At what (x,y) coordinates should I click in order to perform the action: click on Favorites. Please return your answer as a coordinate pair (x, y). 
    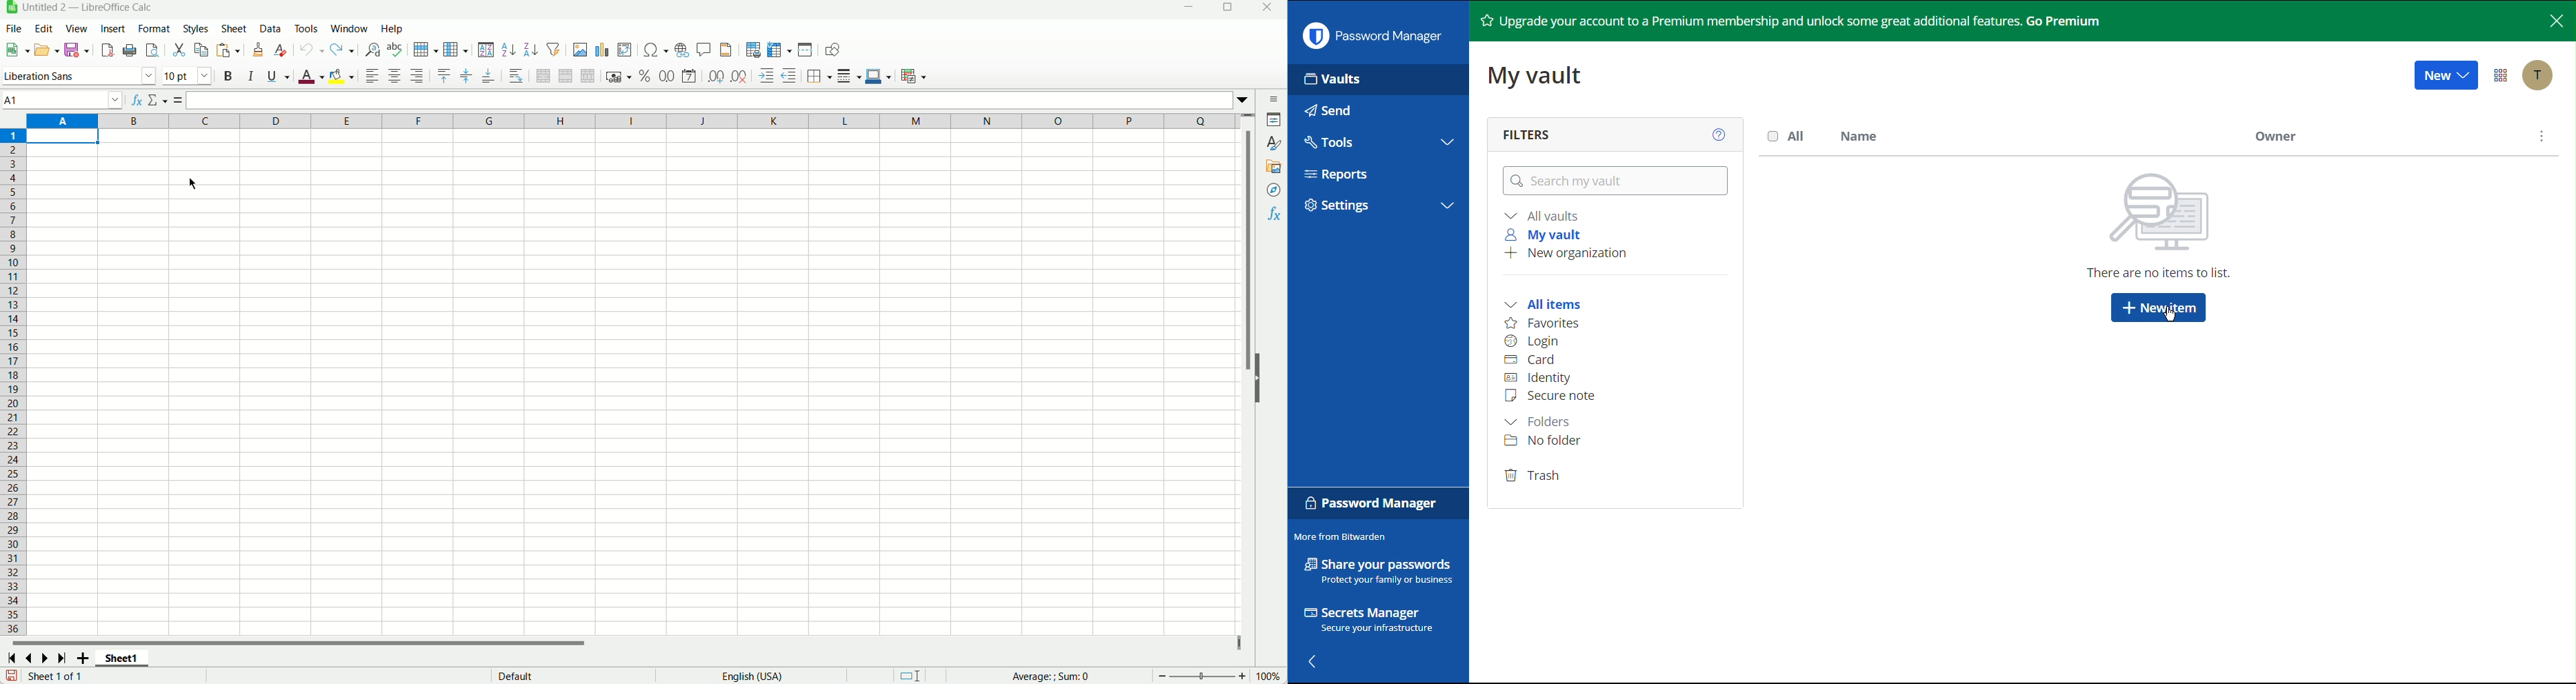
    Looking at the image, I should click on (1541, 325).